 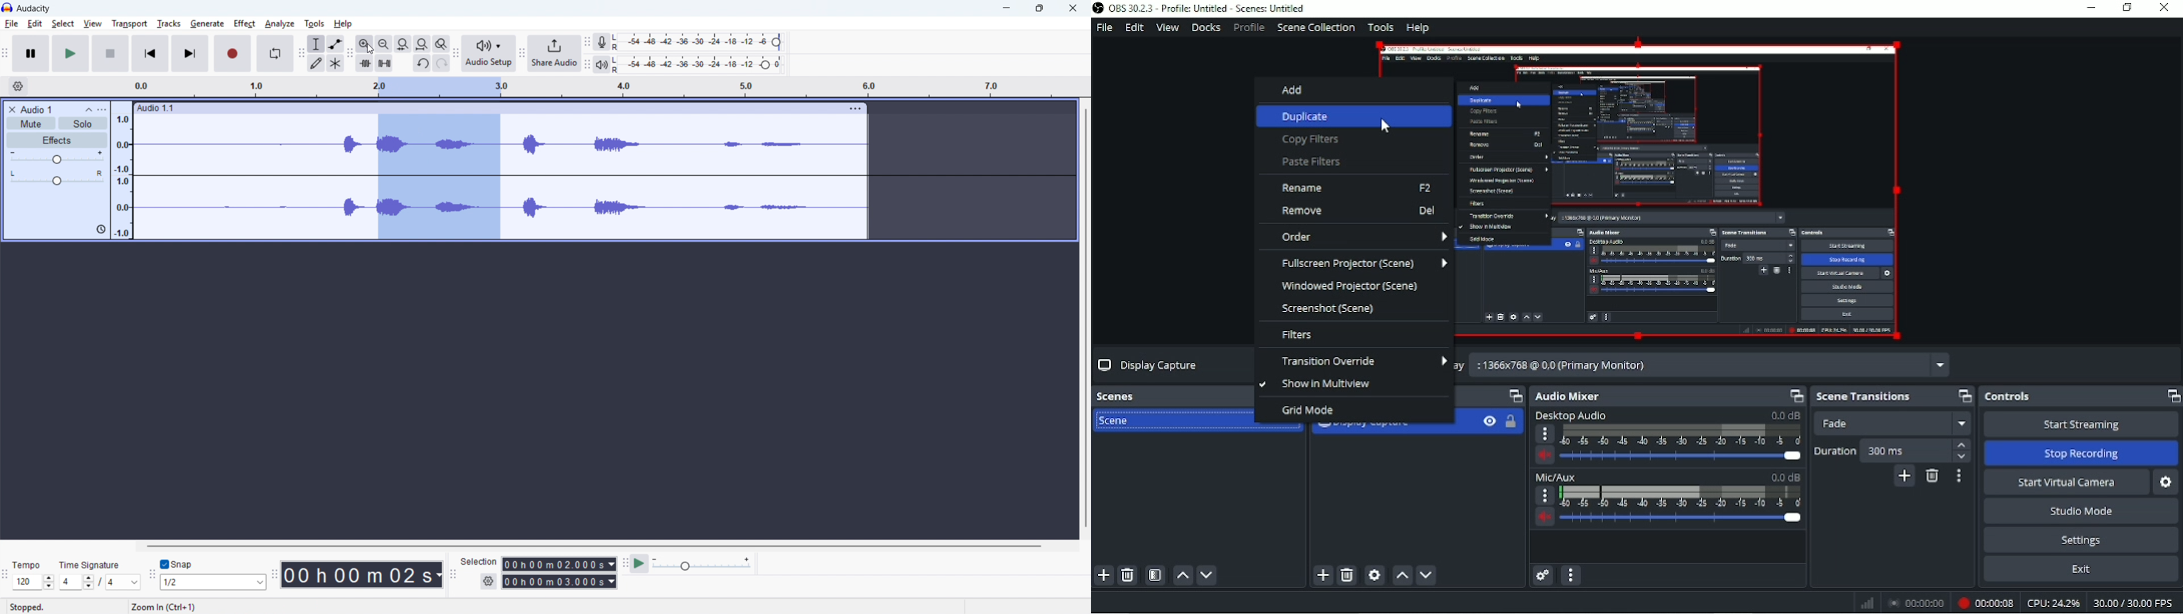 I want to click on Mic/Aux, so click(x=1557, y=478).